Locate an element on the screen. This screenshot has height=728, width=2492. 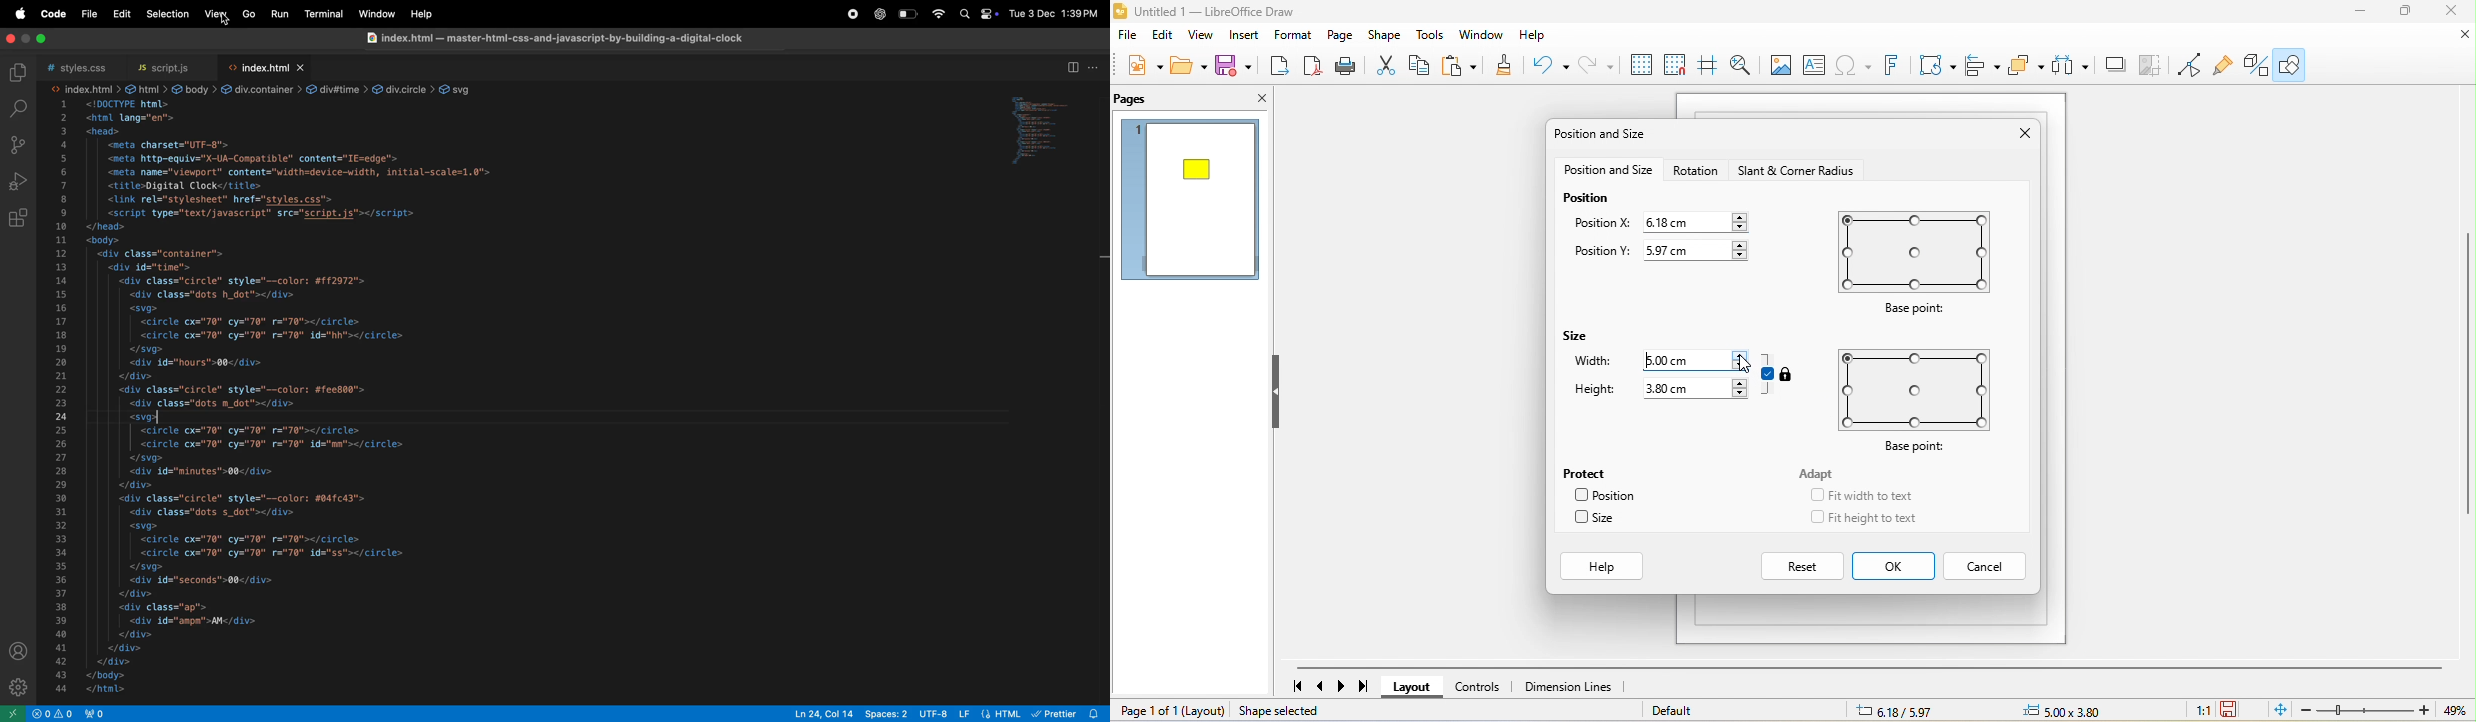
split editor is located at coordinates (1072, 67).